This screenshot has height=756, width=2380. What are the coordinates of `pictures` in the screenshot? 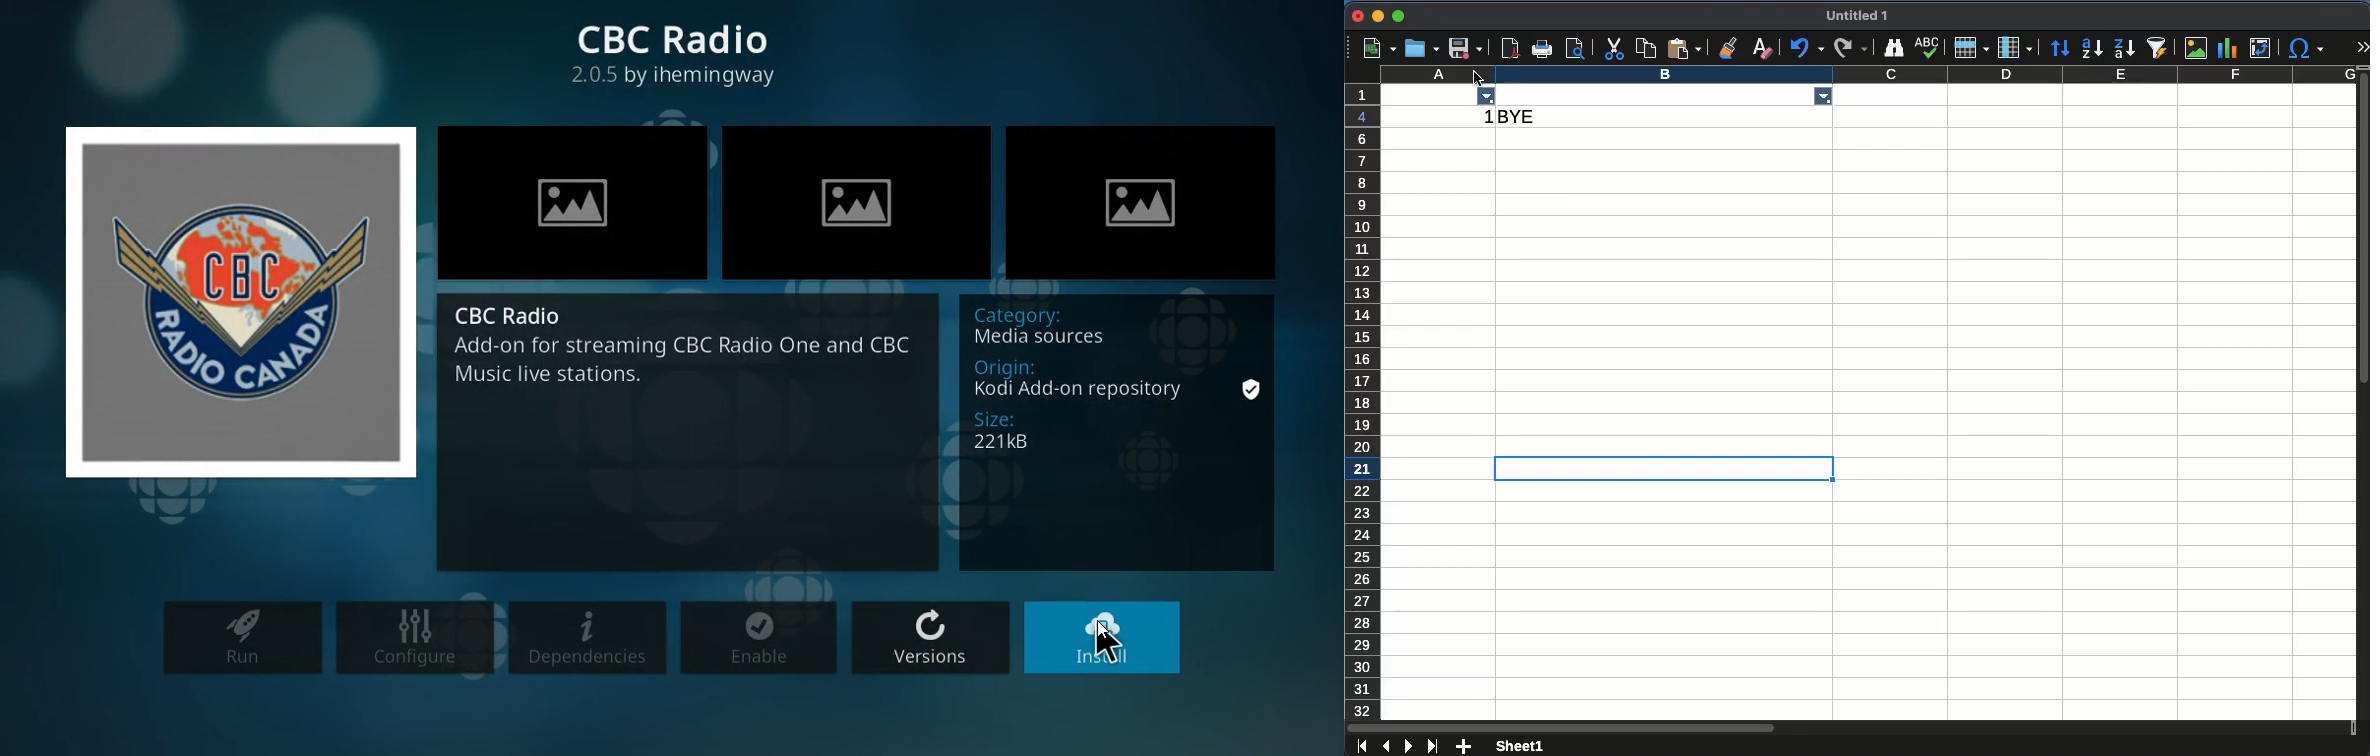 It's located at (859, 197).